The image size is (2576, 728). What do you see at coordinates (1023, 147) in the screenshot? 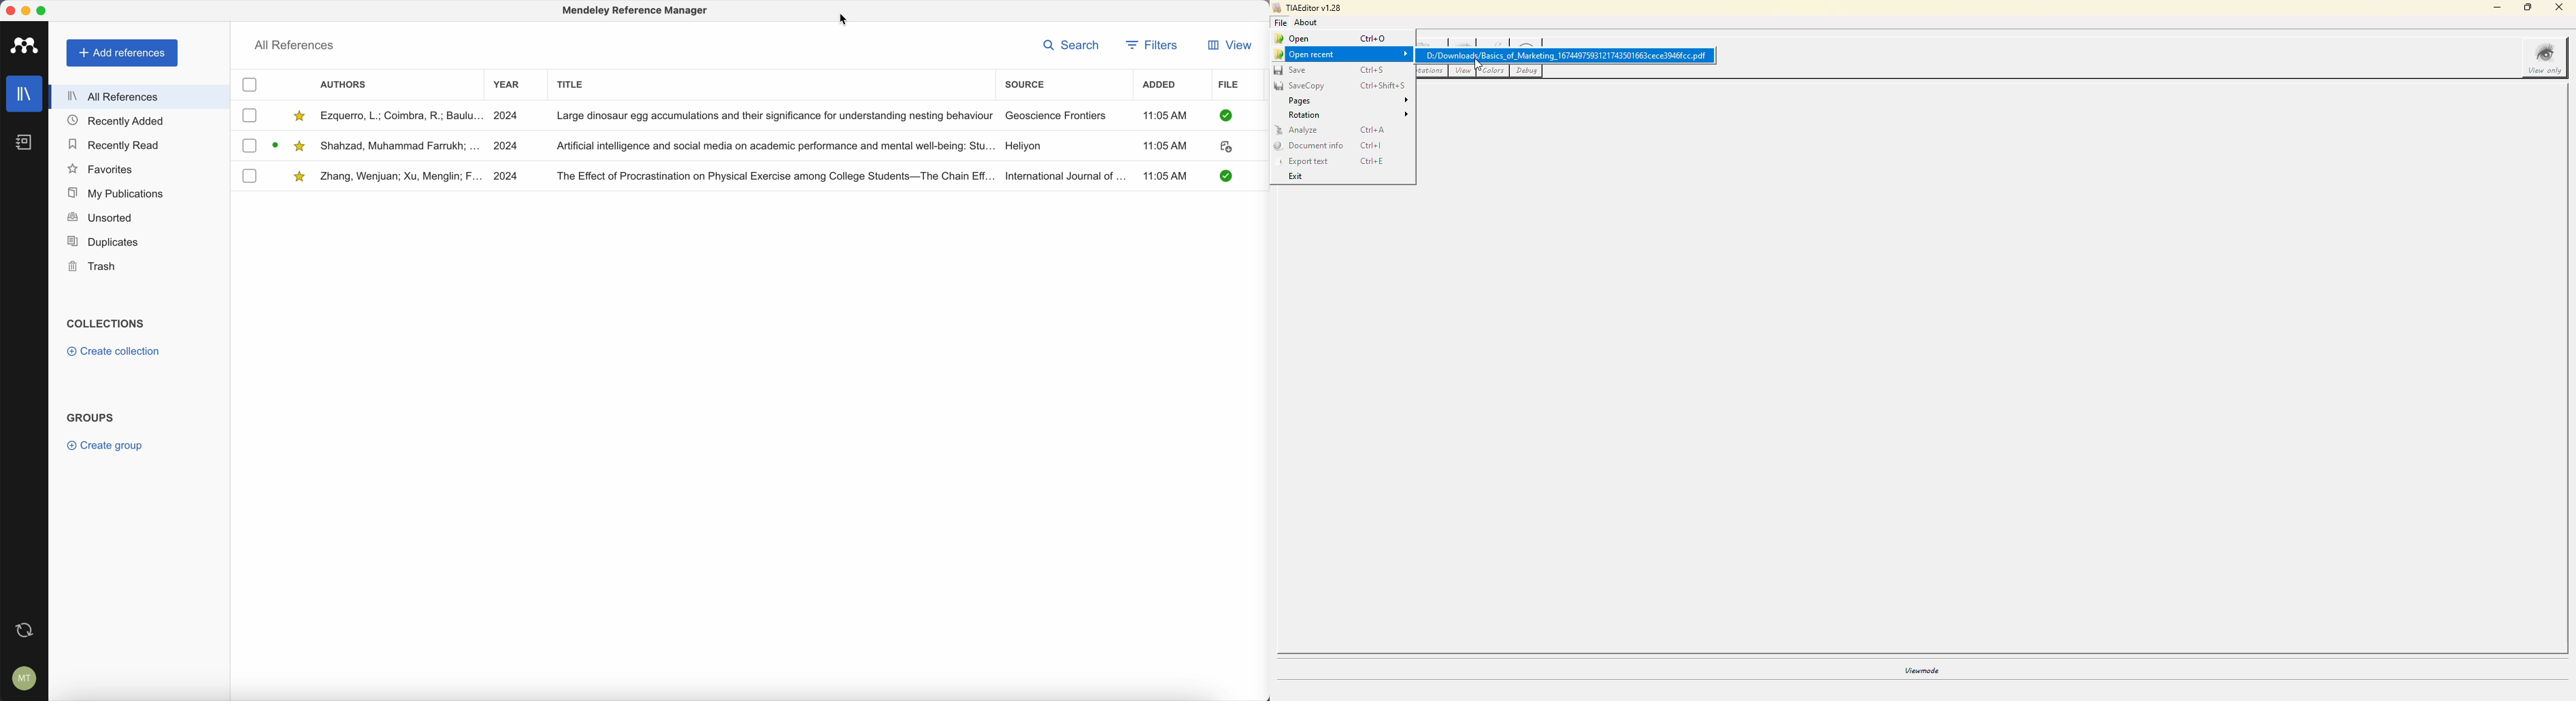
I see `Heliyon` at bounding box center [1023, 147].